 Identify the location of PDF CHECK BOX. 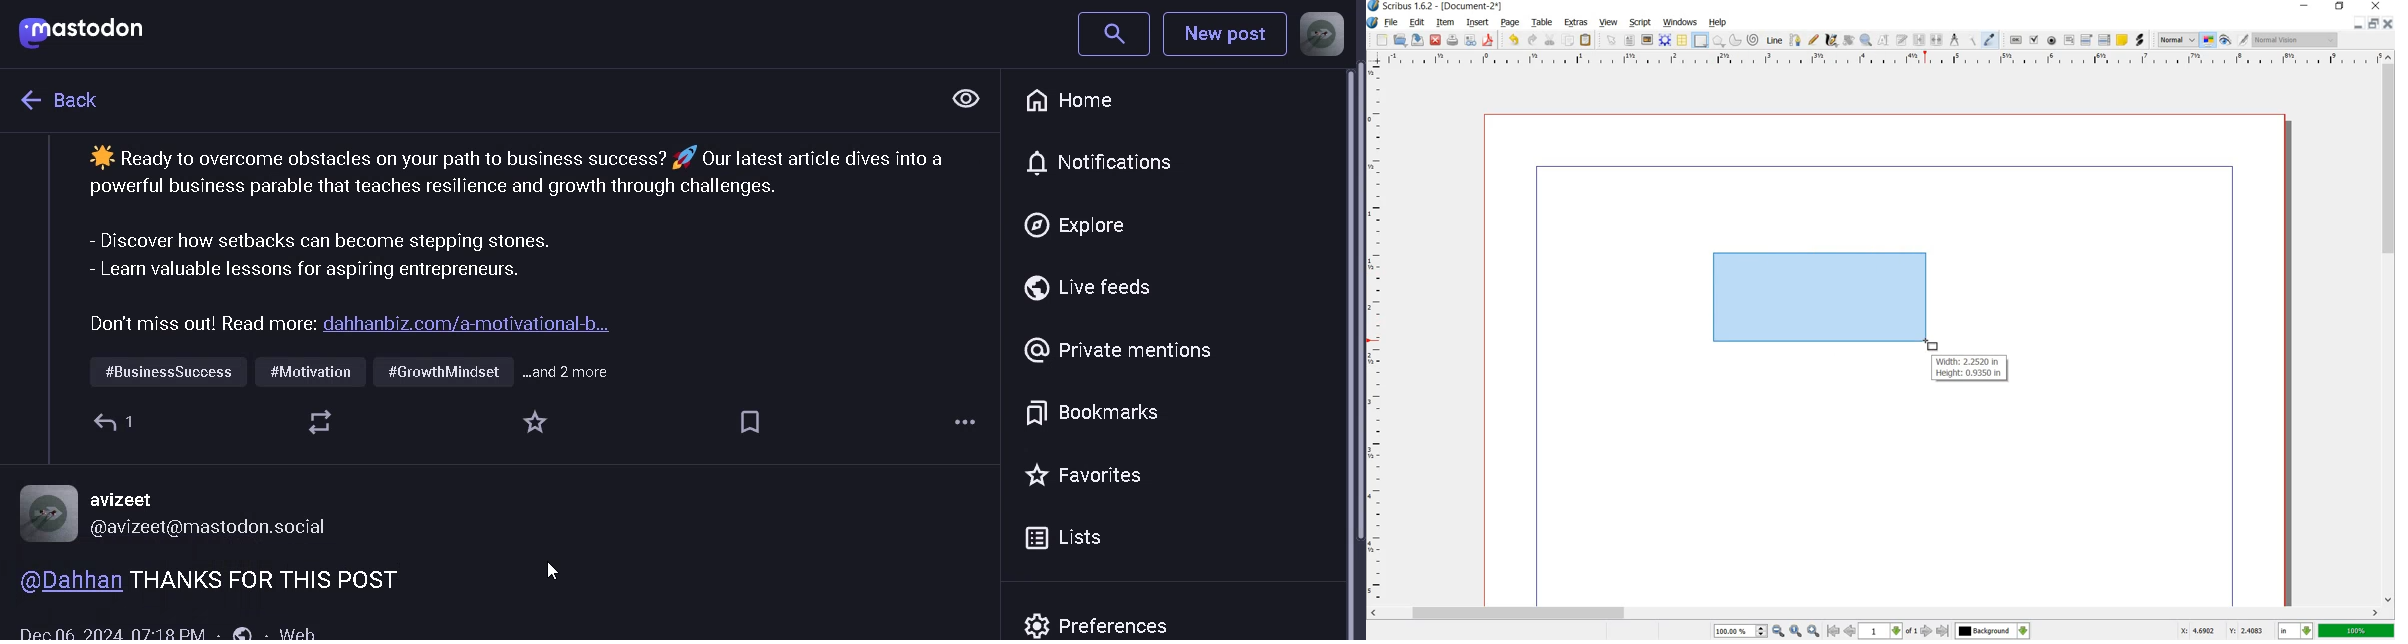
(2035, 40).